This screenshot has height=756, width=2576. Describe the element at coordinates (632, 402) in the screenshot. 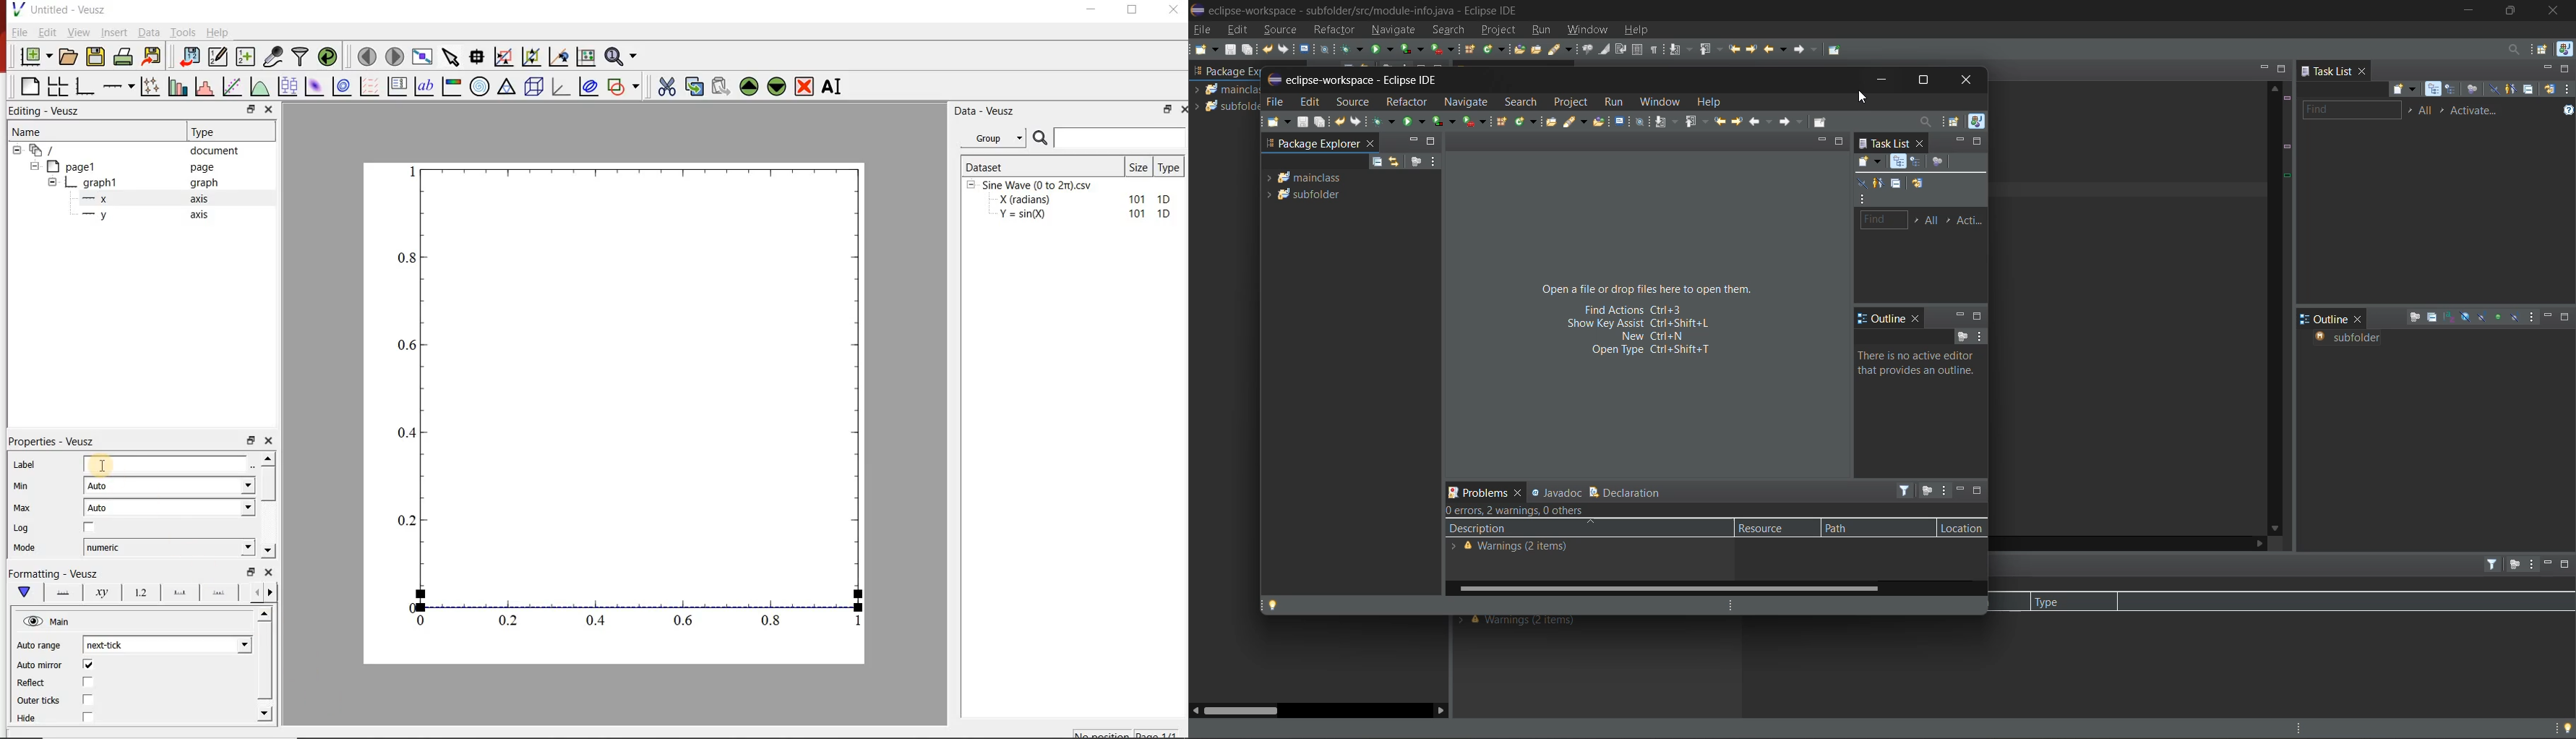

I see `BS —
0.8
0.6
0.4
0.2
0 0.2 0.4 0.6 0.8 1` at that location.